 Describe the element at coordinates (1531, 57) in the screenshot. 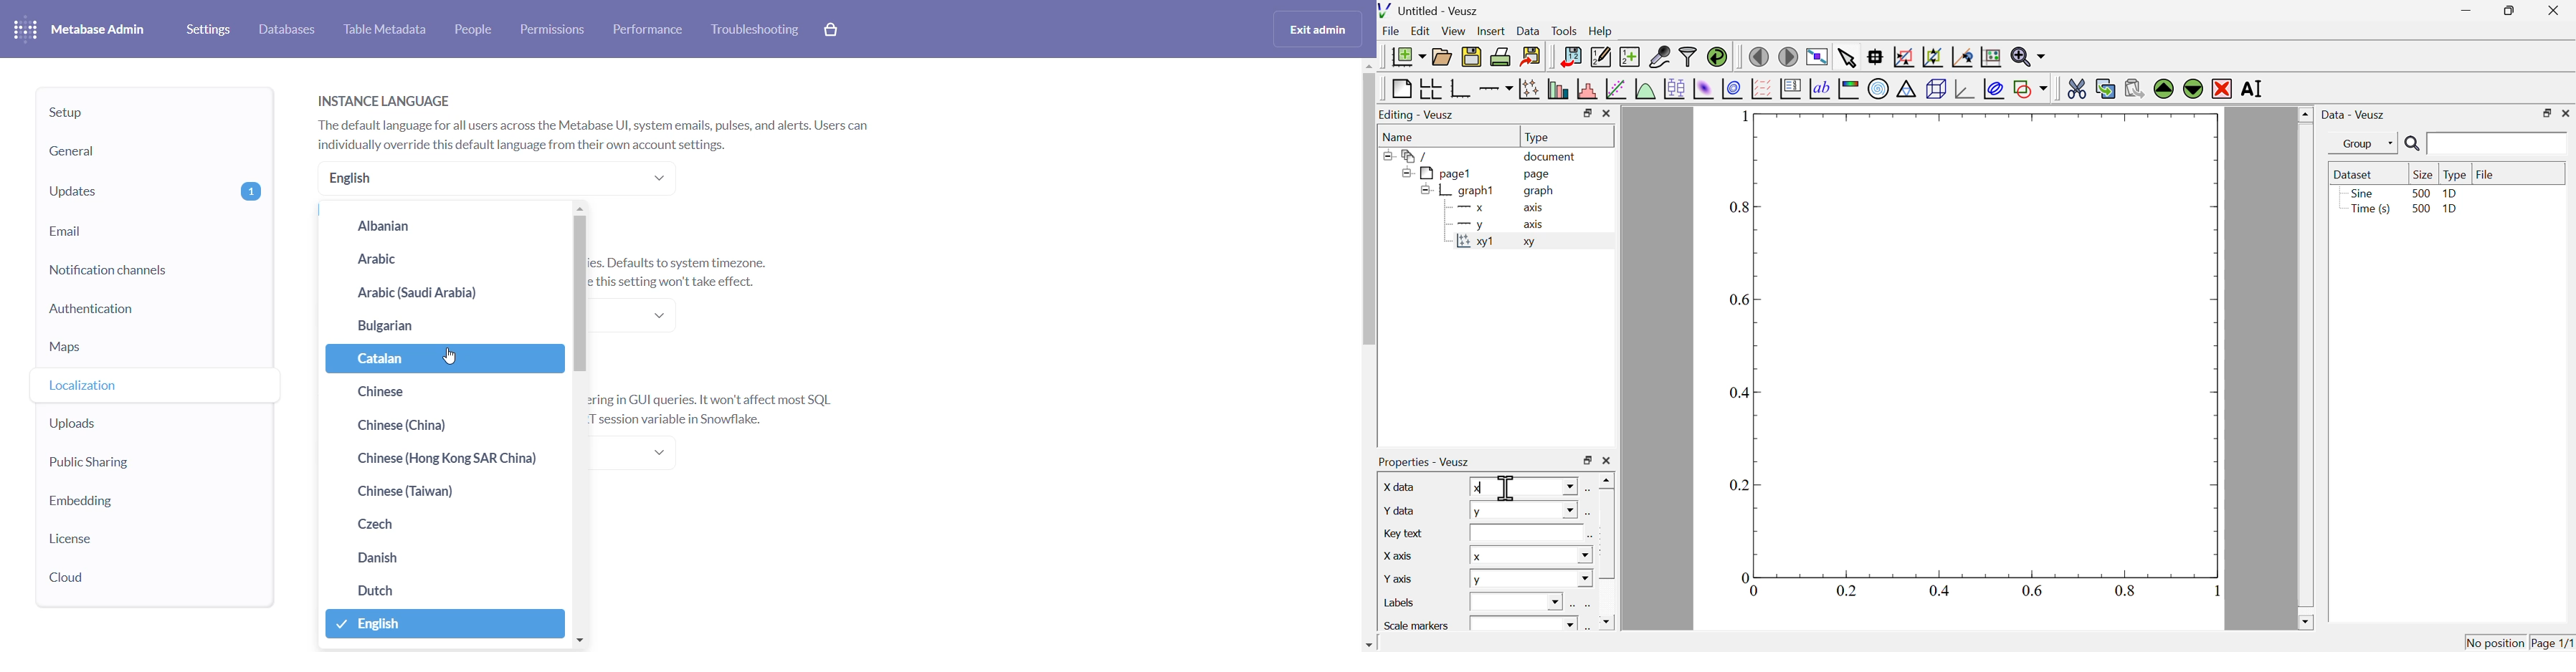

I see `export to graphic formats` at that location.